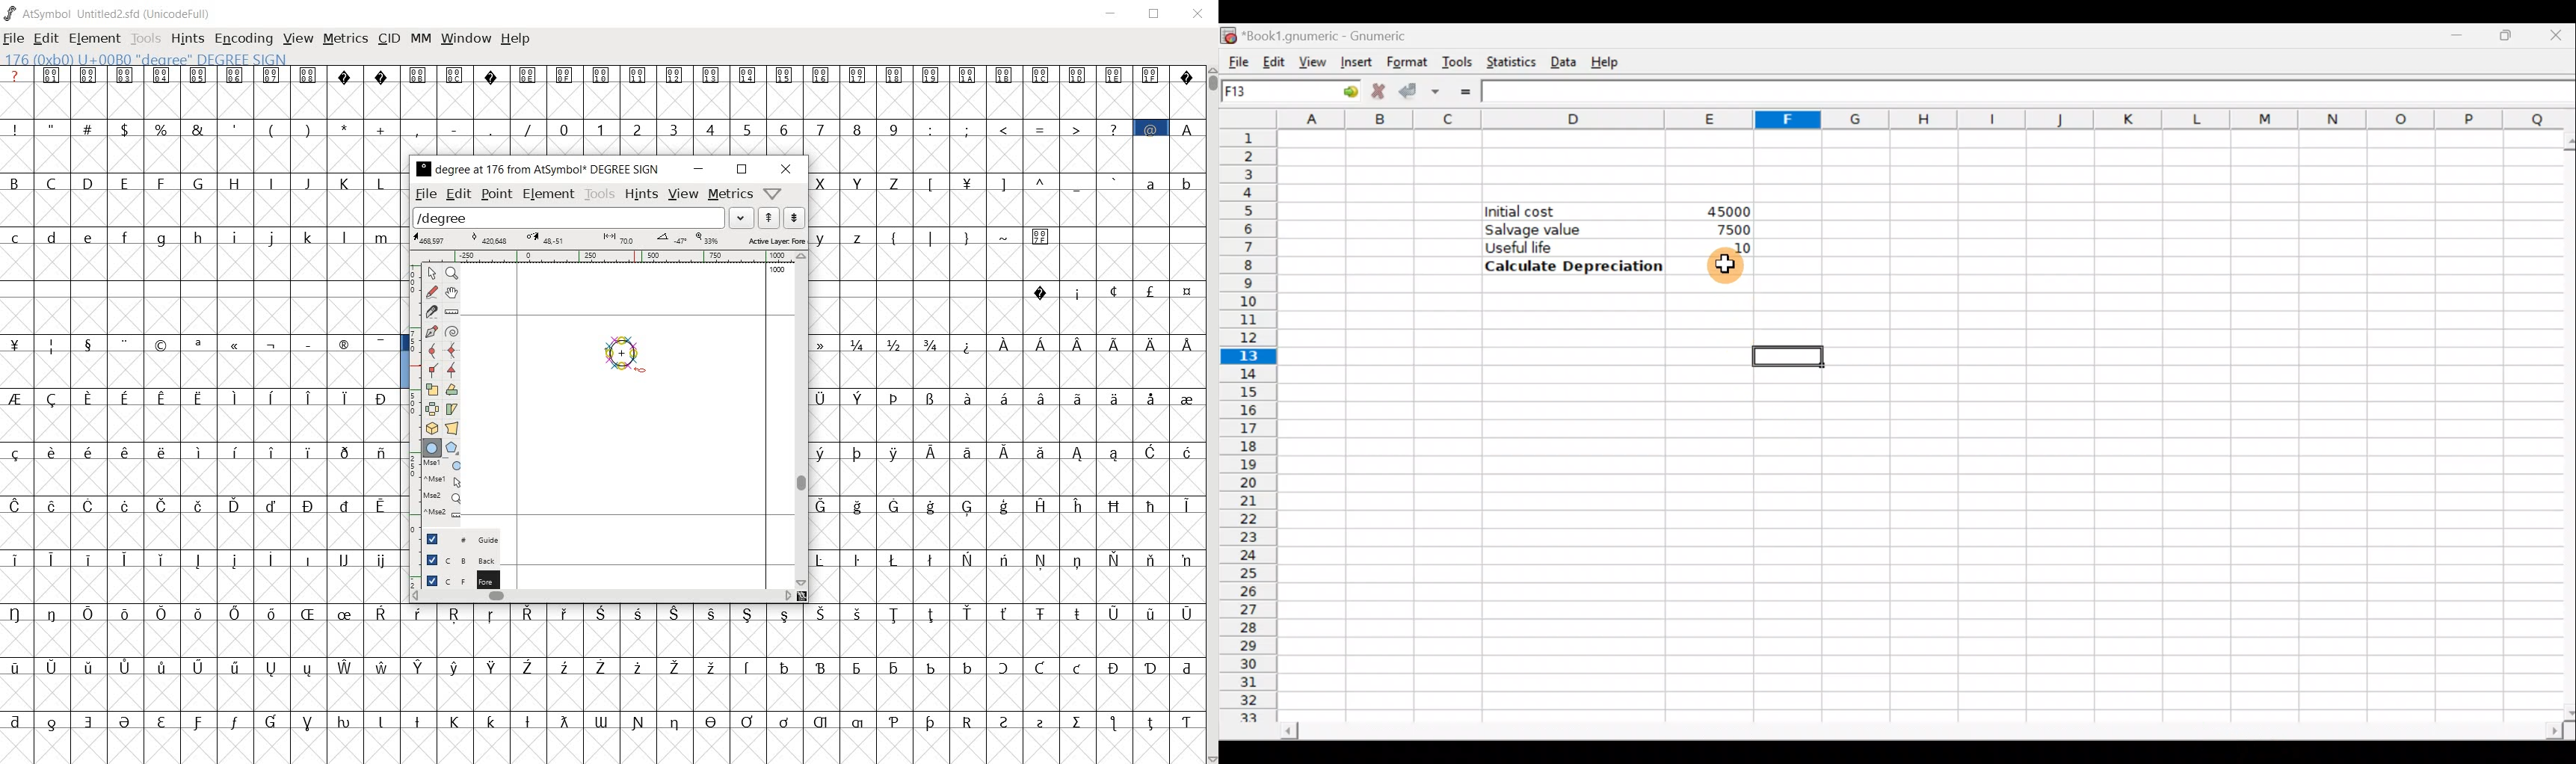 This screenshot has width=2576, height=784. Describe the element at coordinates (1002, 371) in the screenshot. I see `empty glyph slots` at that location.